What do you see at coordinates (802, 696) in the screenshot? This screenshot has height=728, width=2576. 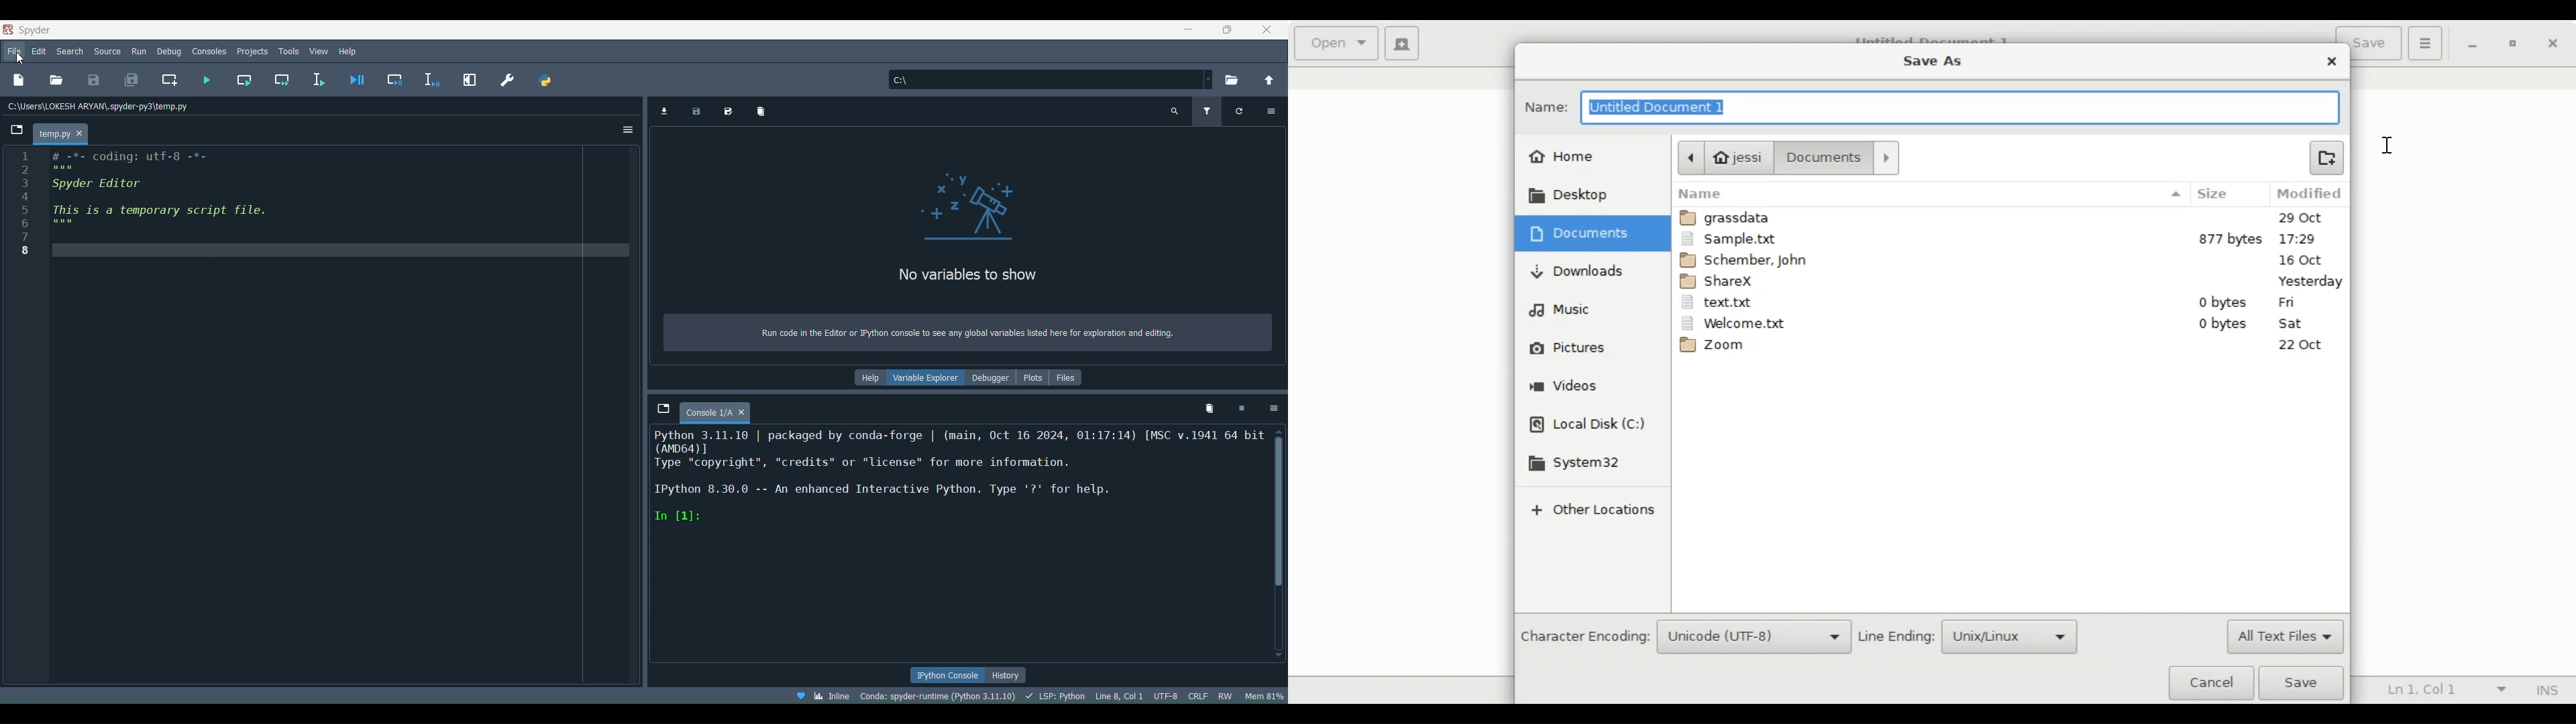 I see `Help Spyder!` at bounding box center [802, 696].